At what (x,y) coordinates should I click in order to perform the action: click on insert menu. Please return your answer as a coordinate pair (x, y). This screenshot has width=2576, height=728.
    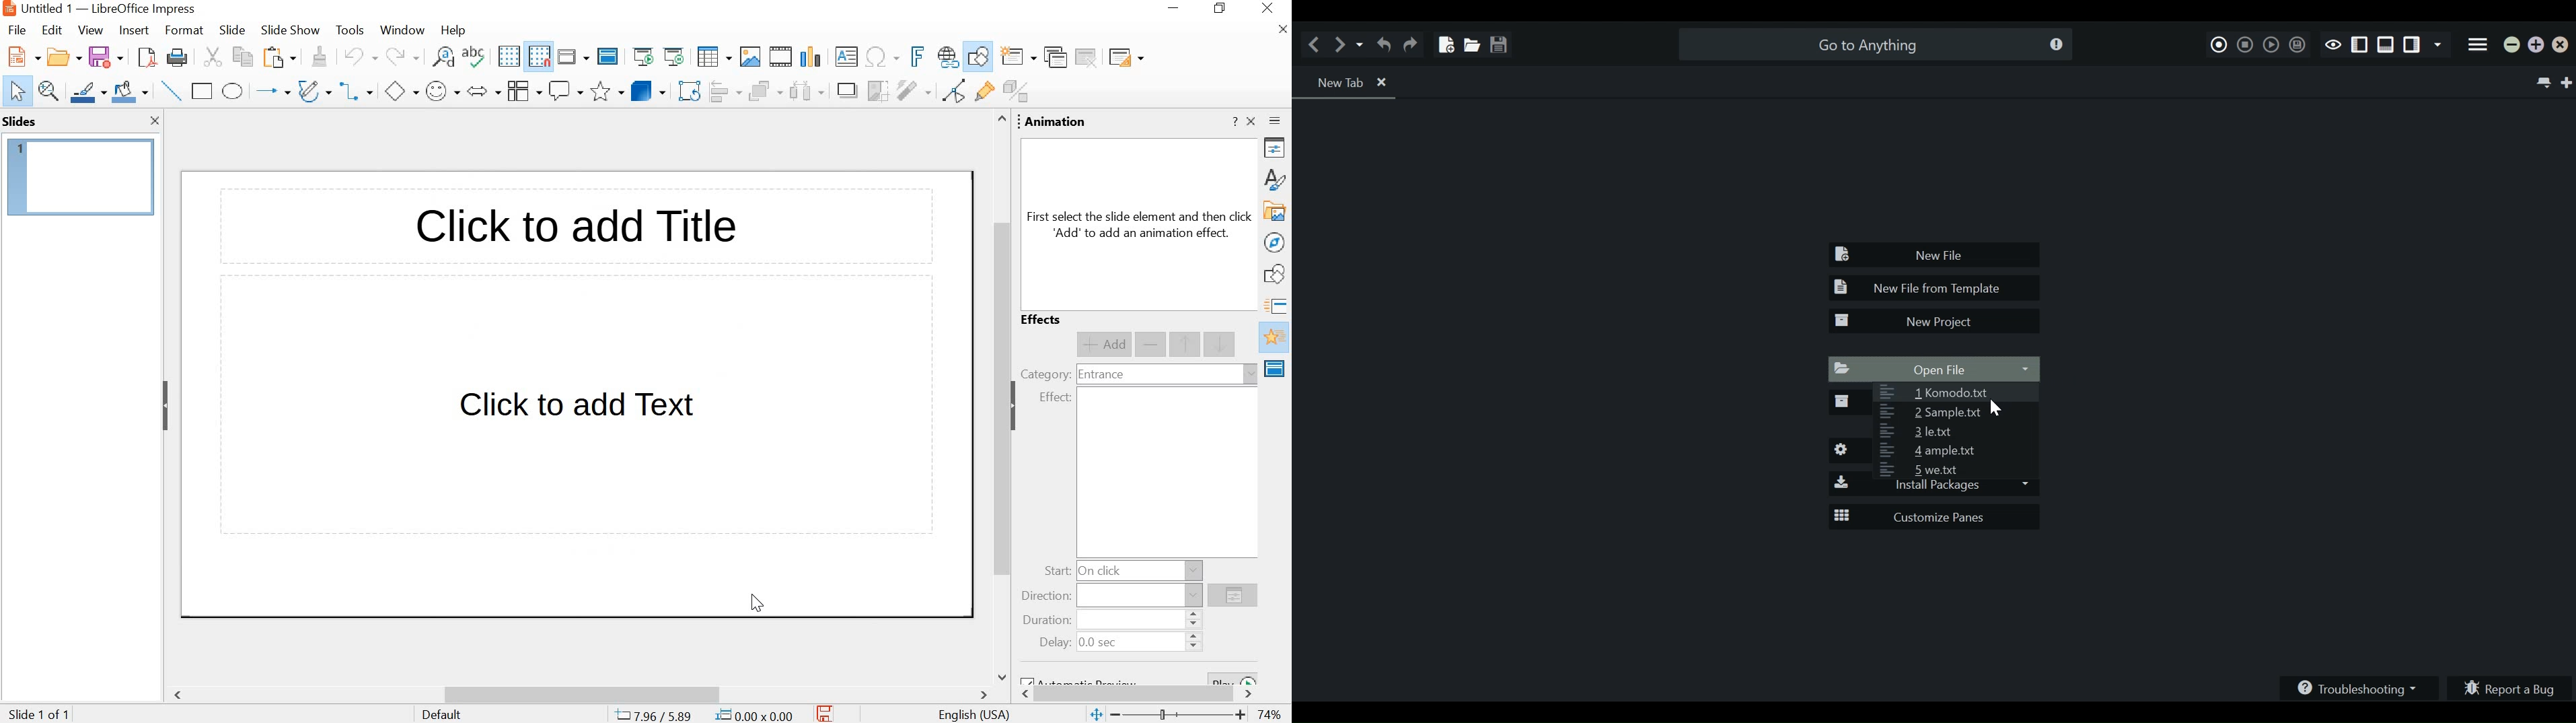
    Looking at the image, I should click on (133, 30).